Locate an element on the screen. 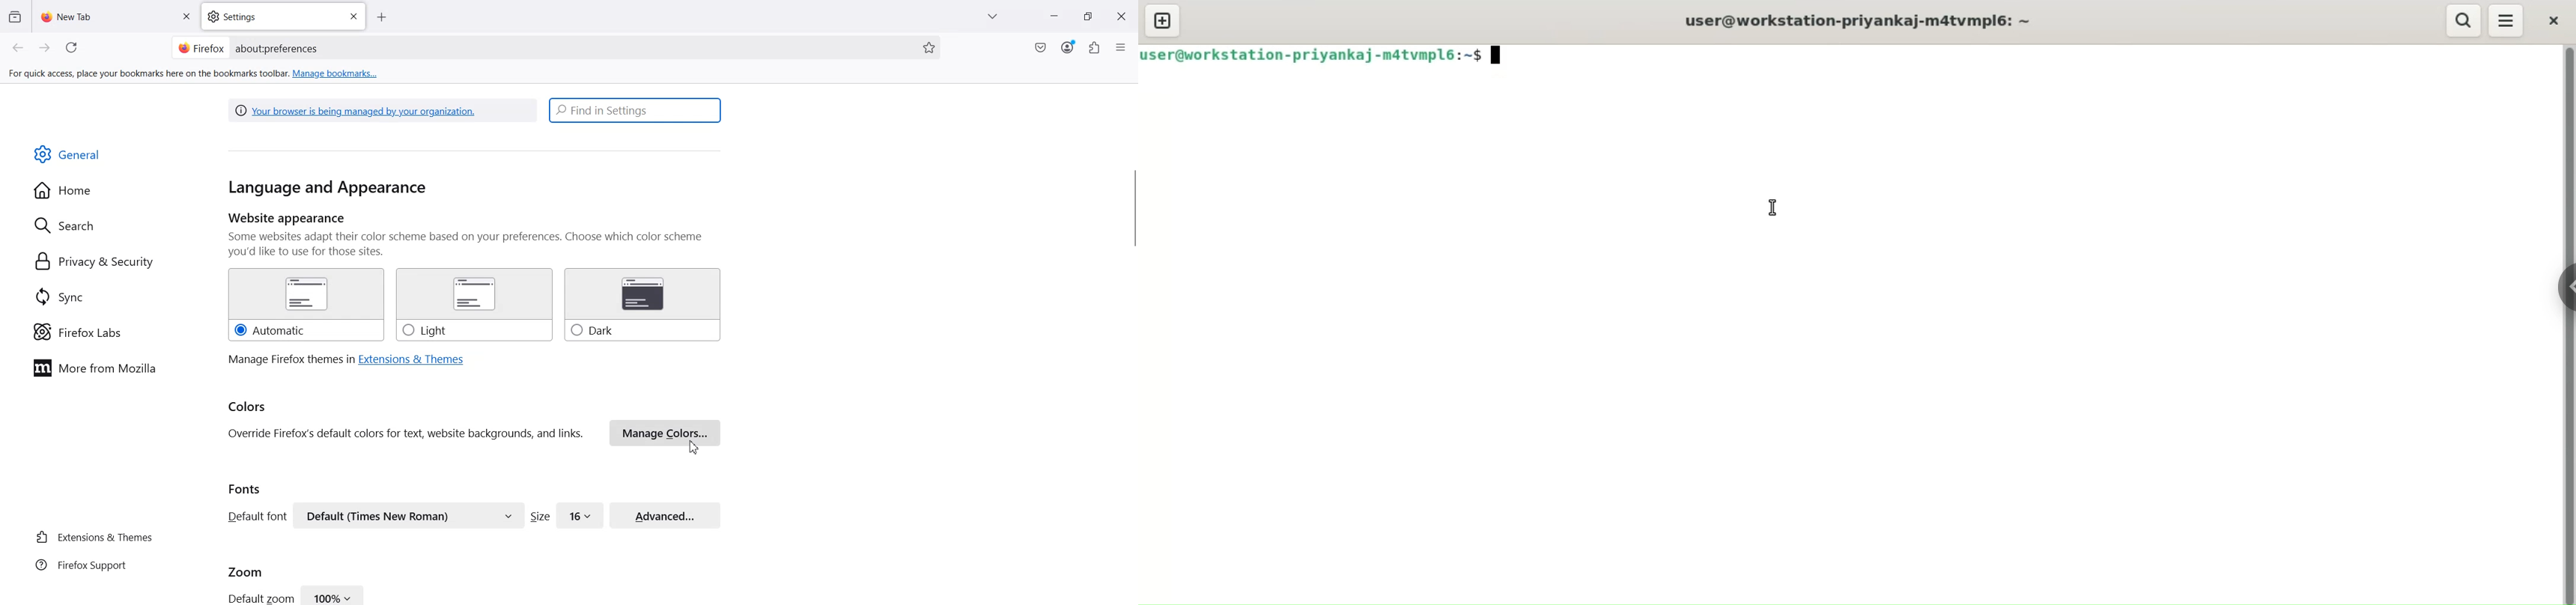 This screenshot has width=2576, height=616. O Light is located at coordinates (473, 305).